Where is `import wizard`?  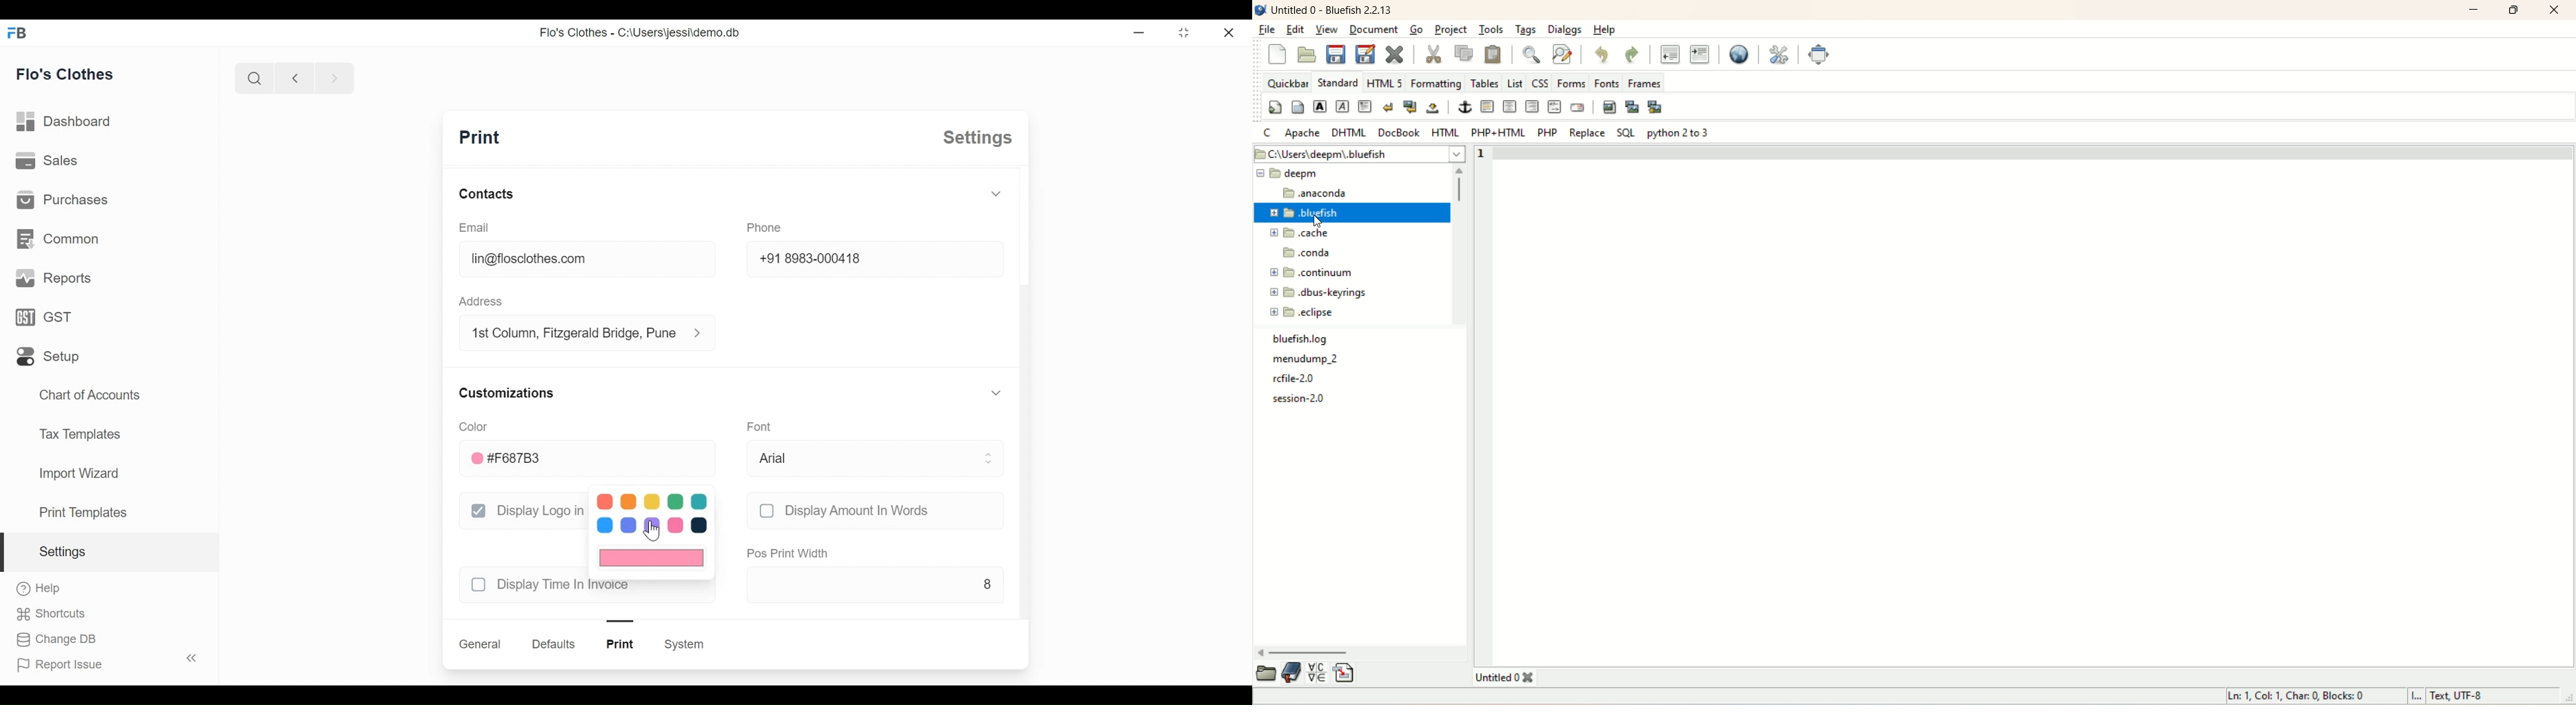
import wizard is located at coordinates (78, 473).